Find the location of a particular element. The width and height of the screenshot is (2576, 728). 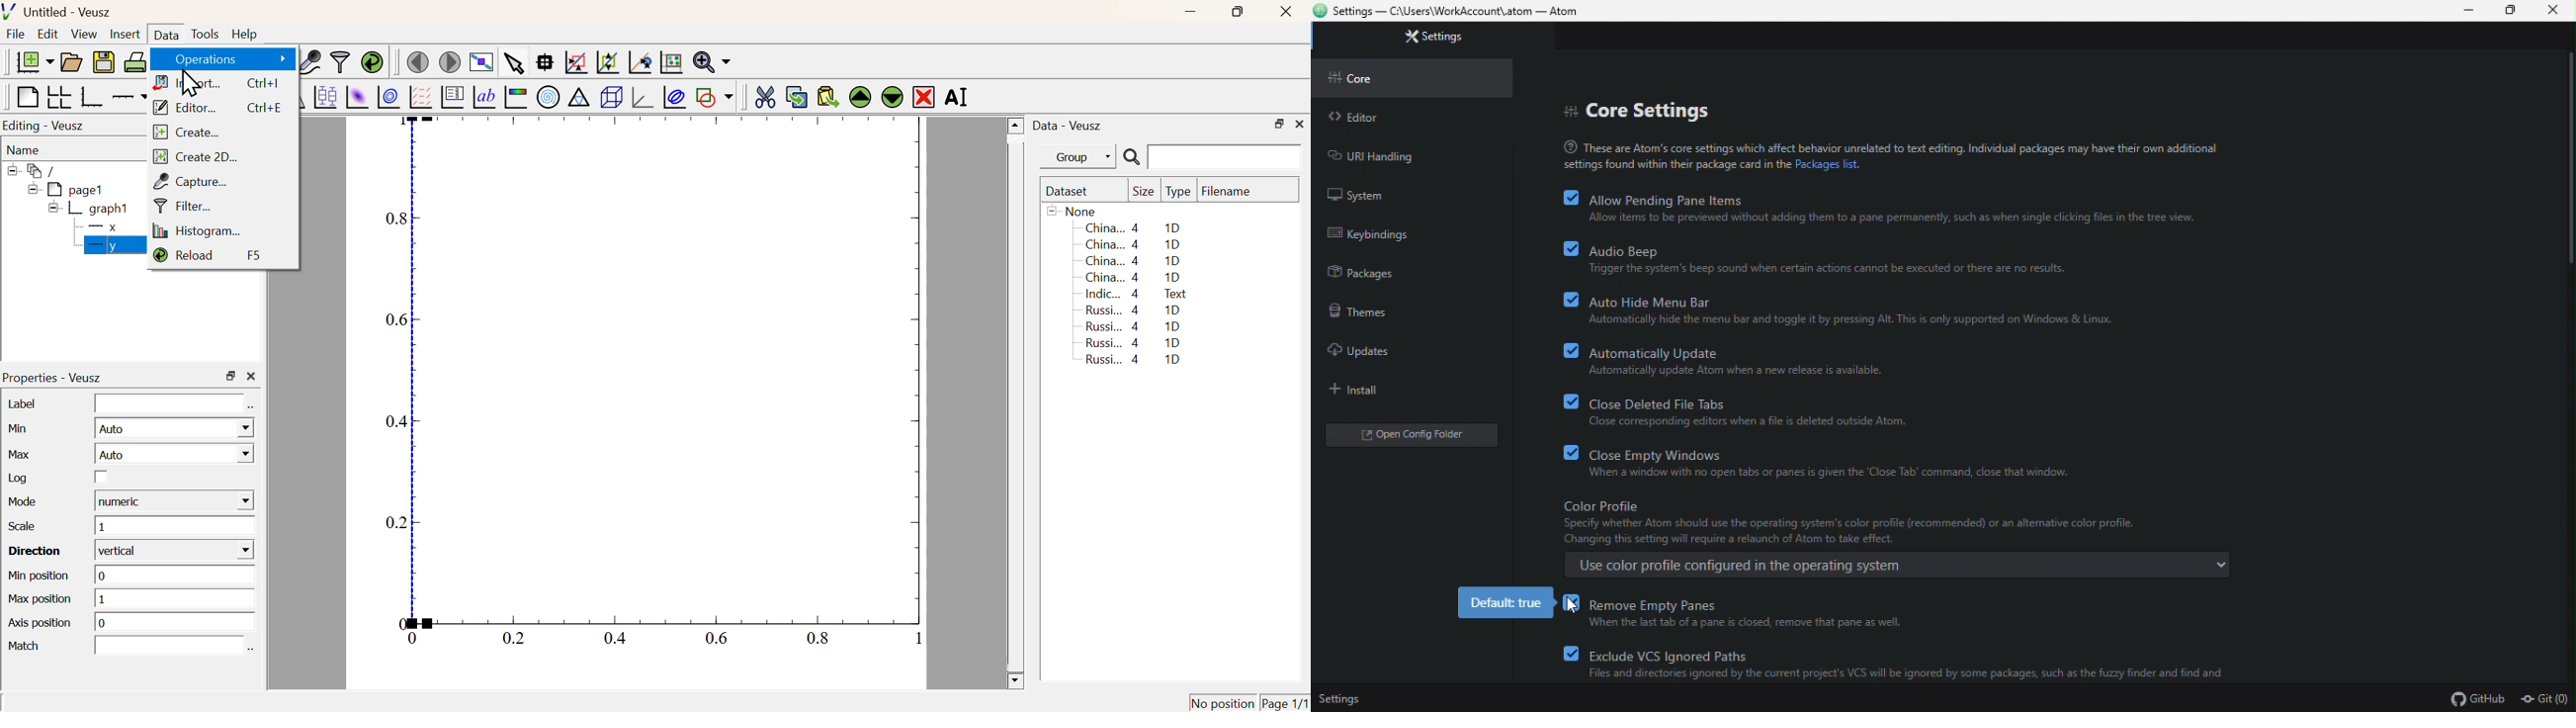

Read Data points on graph is located at coordinates (545, 61).